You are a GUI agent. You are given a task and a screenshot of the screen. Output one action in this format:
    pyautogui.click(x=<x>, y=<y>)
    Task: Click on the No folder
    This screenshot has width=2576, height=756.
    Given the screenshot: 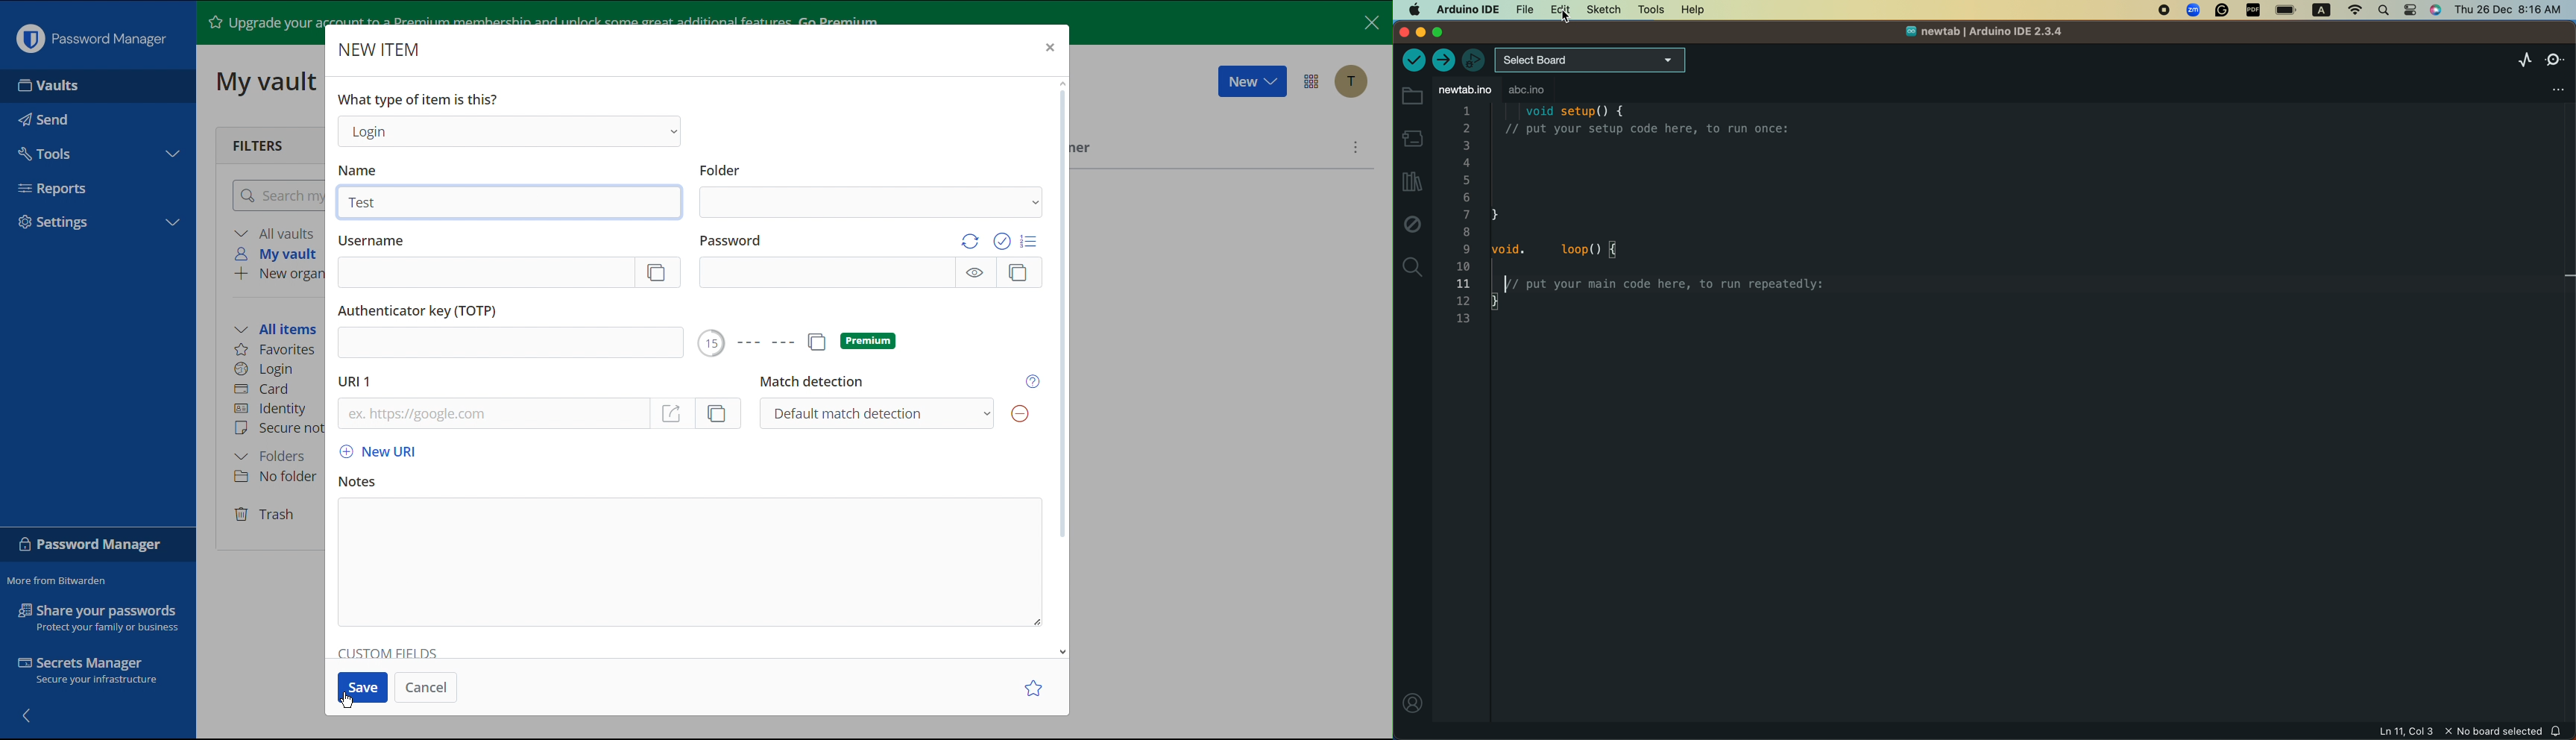 What is the action you would take?
    pyautogui.click(x=274, y=479)
    